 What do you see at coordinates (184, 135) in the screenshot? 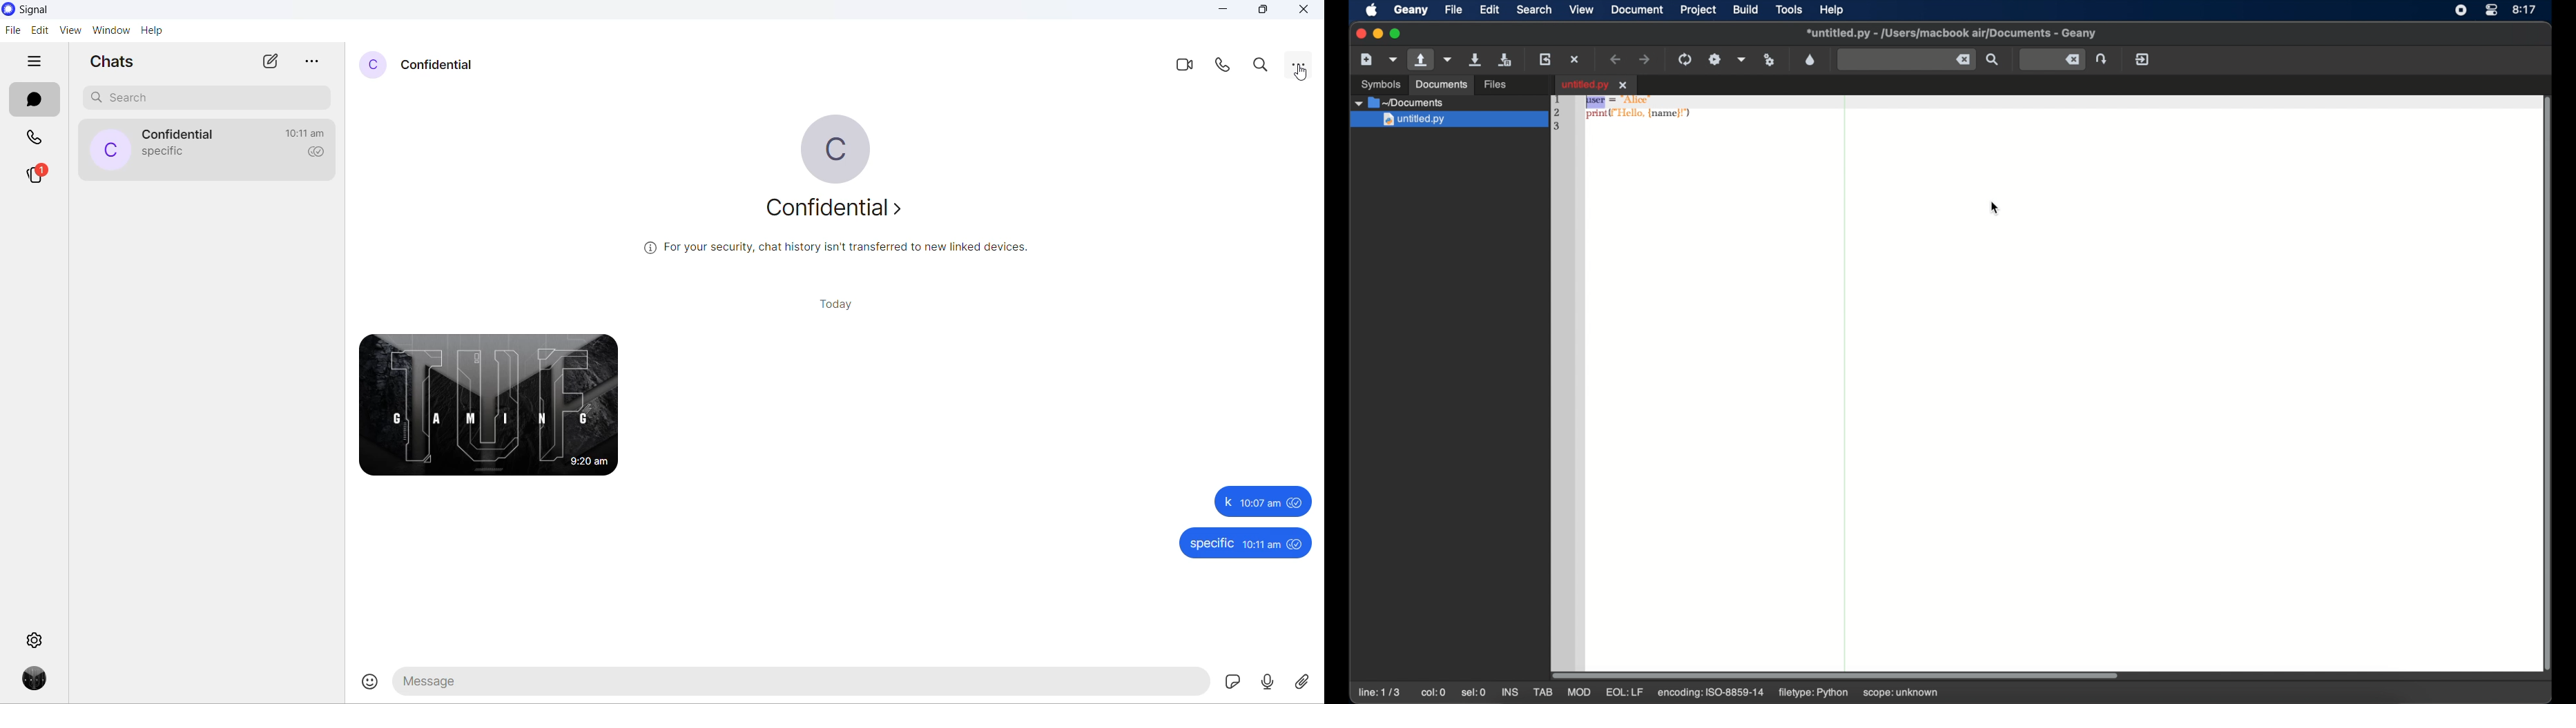
I see `contact name` at bounding box center [184, 135].